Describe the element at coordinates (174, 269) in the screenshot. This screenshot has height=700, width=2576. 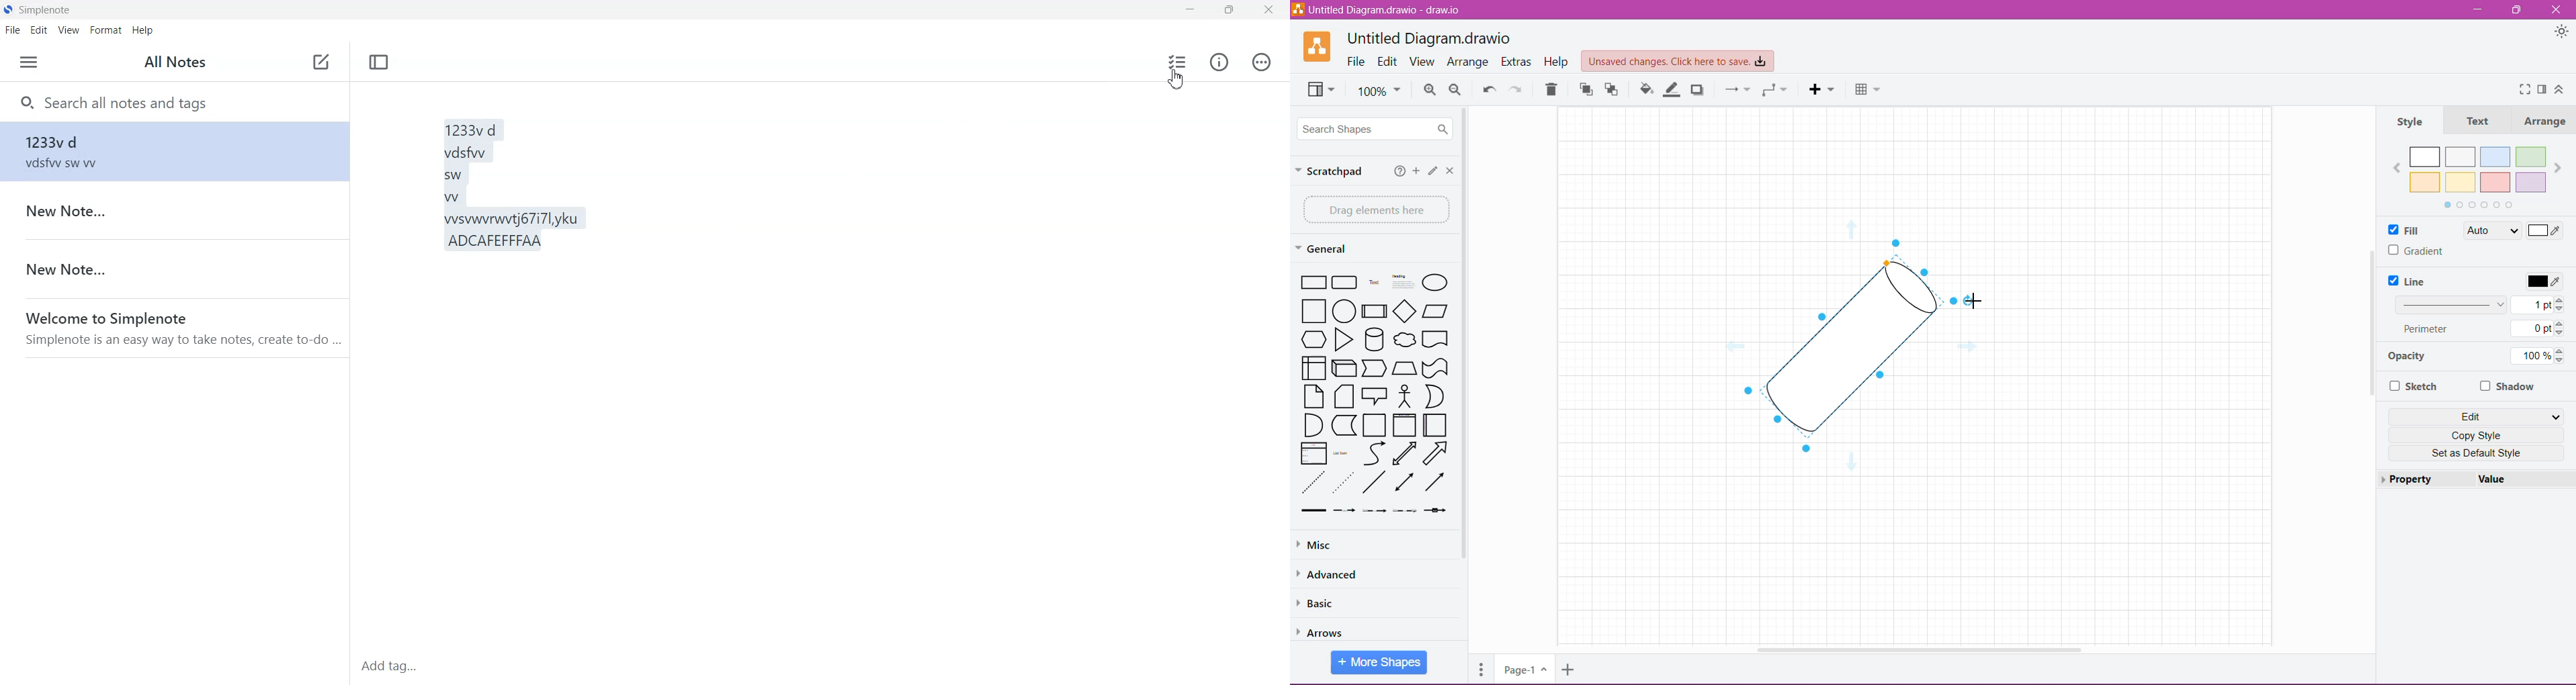
I see `New Note` at that location.